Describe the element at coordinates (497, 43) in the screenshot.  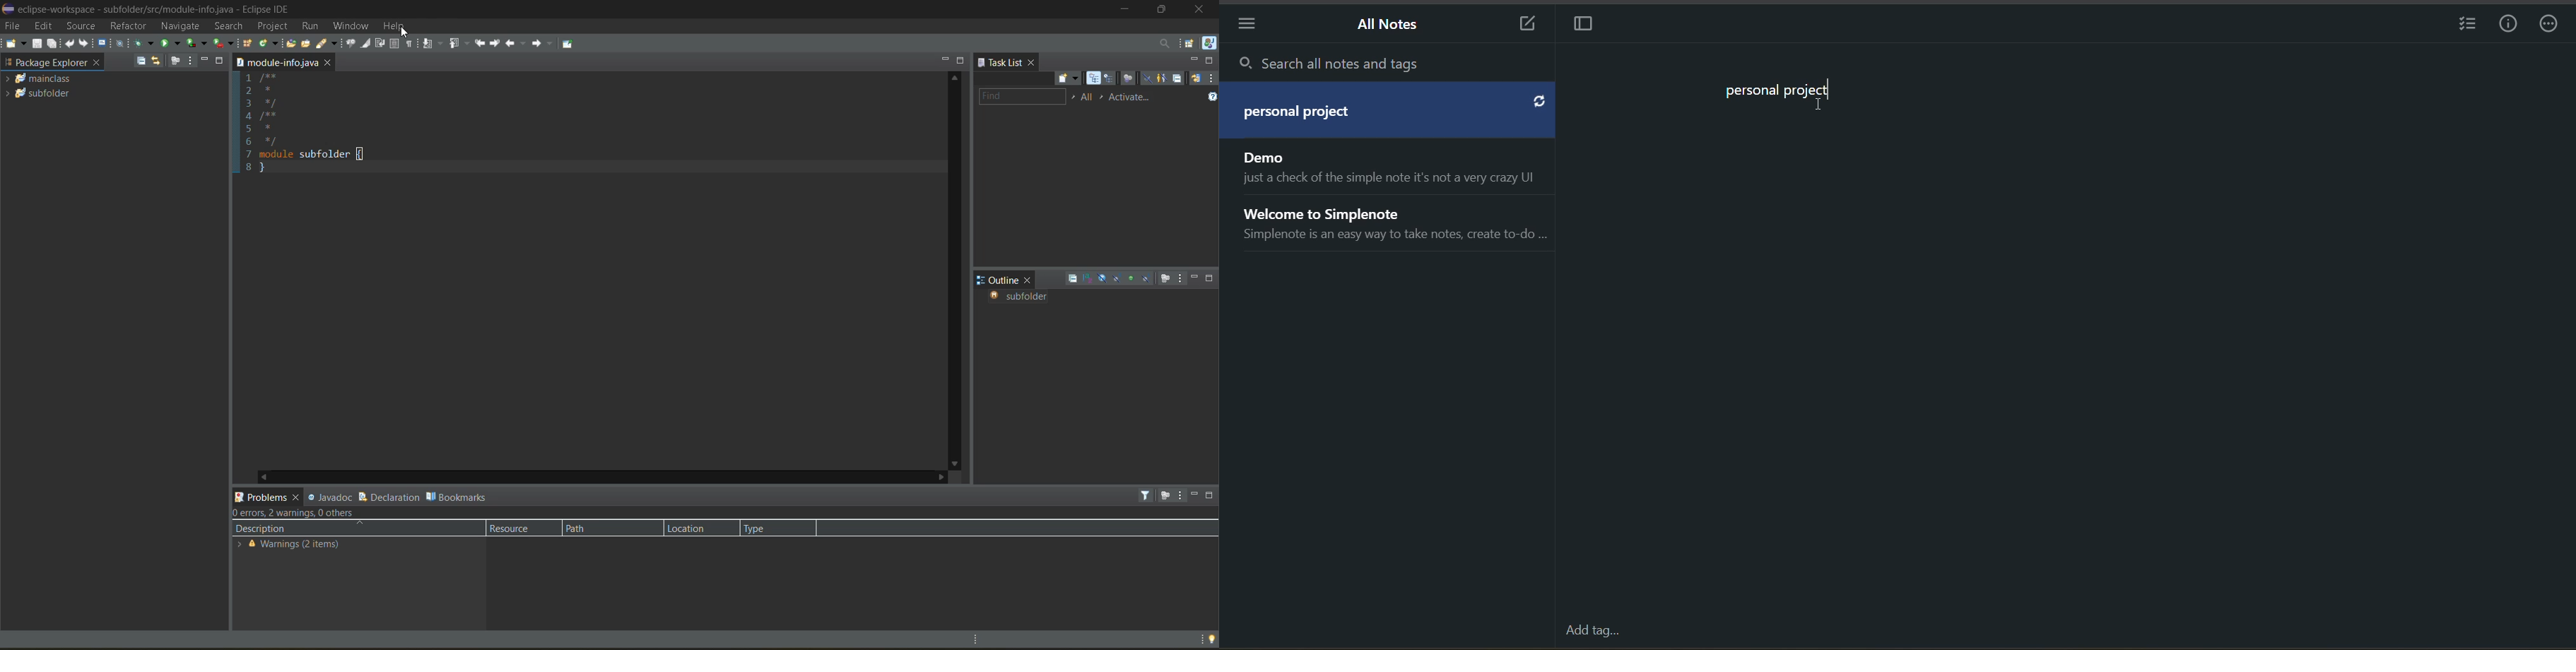
I see `next edit location` at that location.